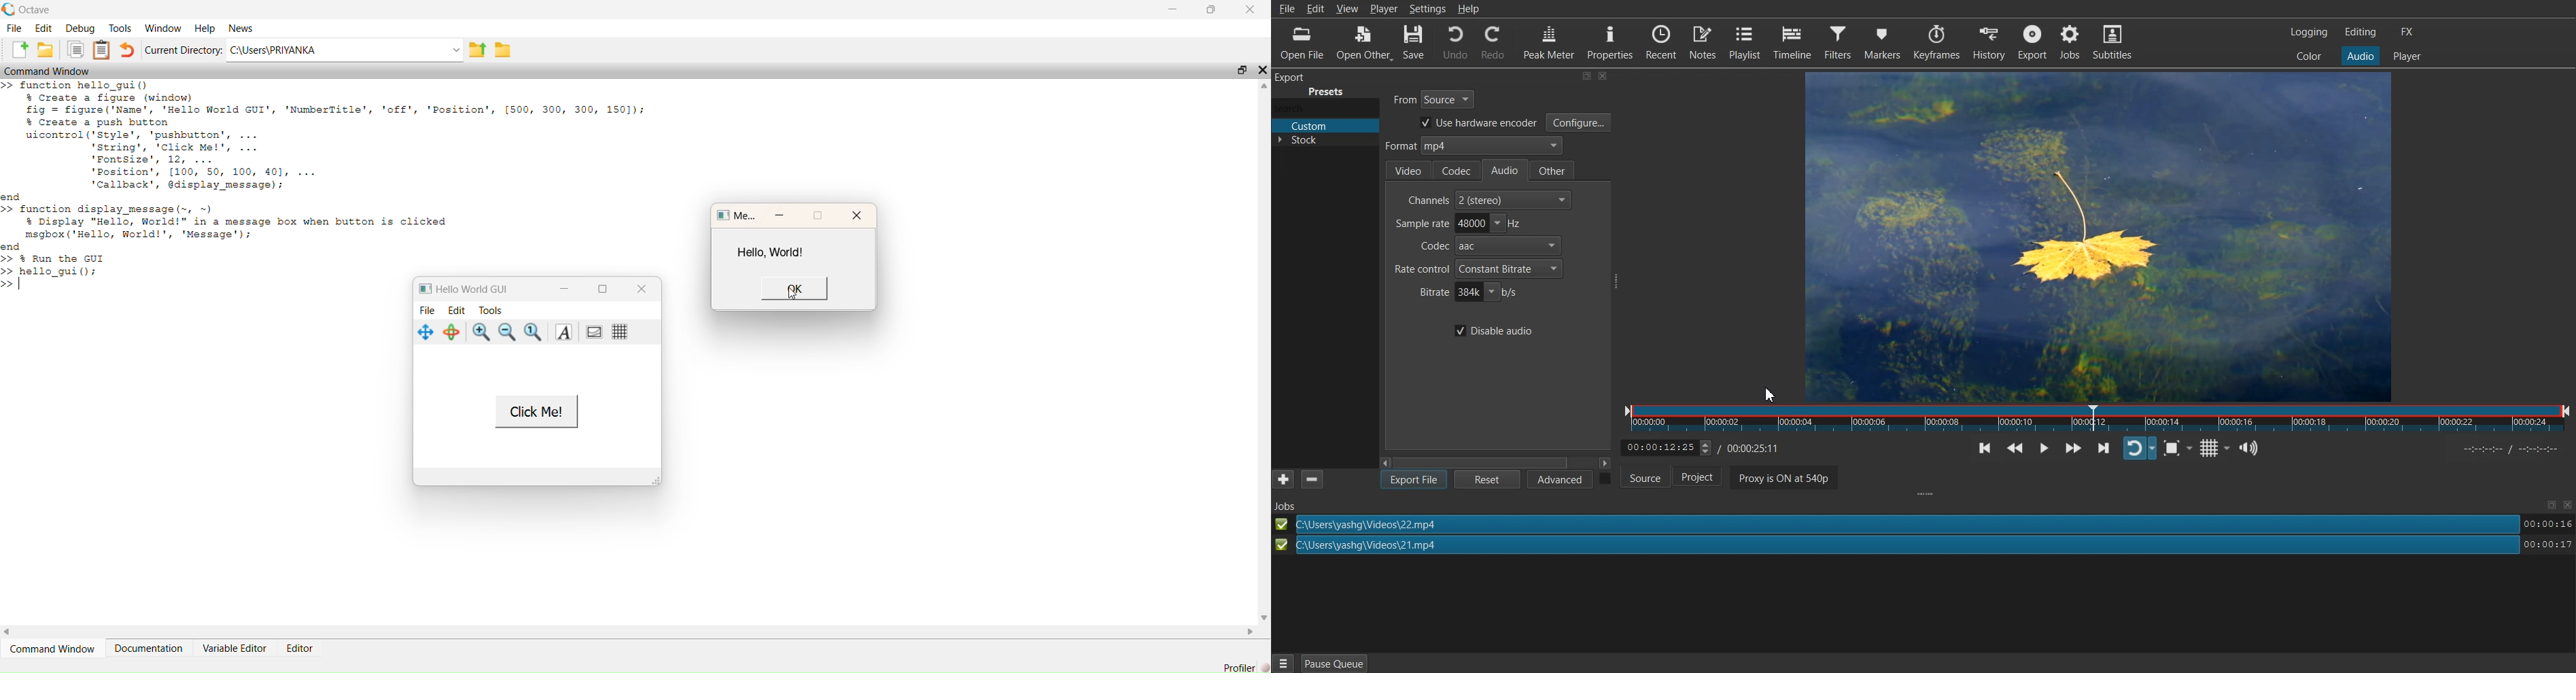  Describe the element at coordinates (1493, 330) in the screenshot. I see `Disable audio` at that location.